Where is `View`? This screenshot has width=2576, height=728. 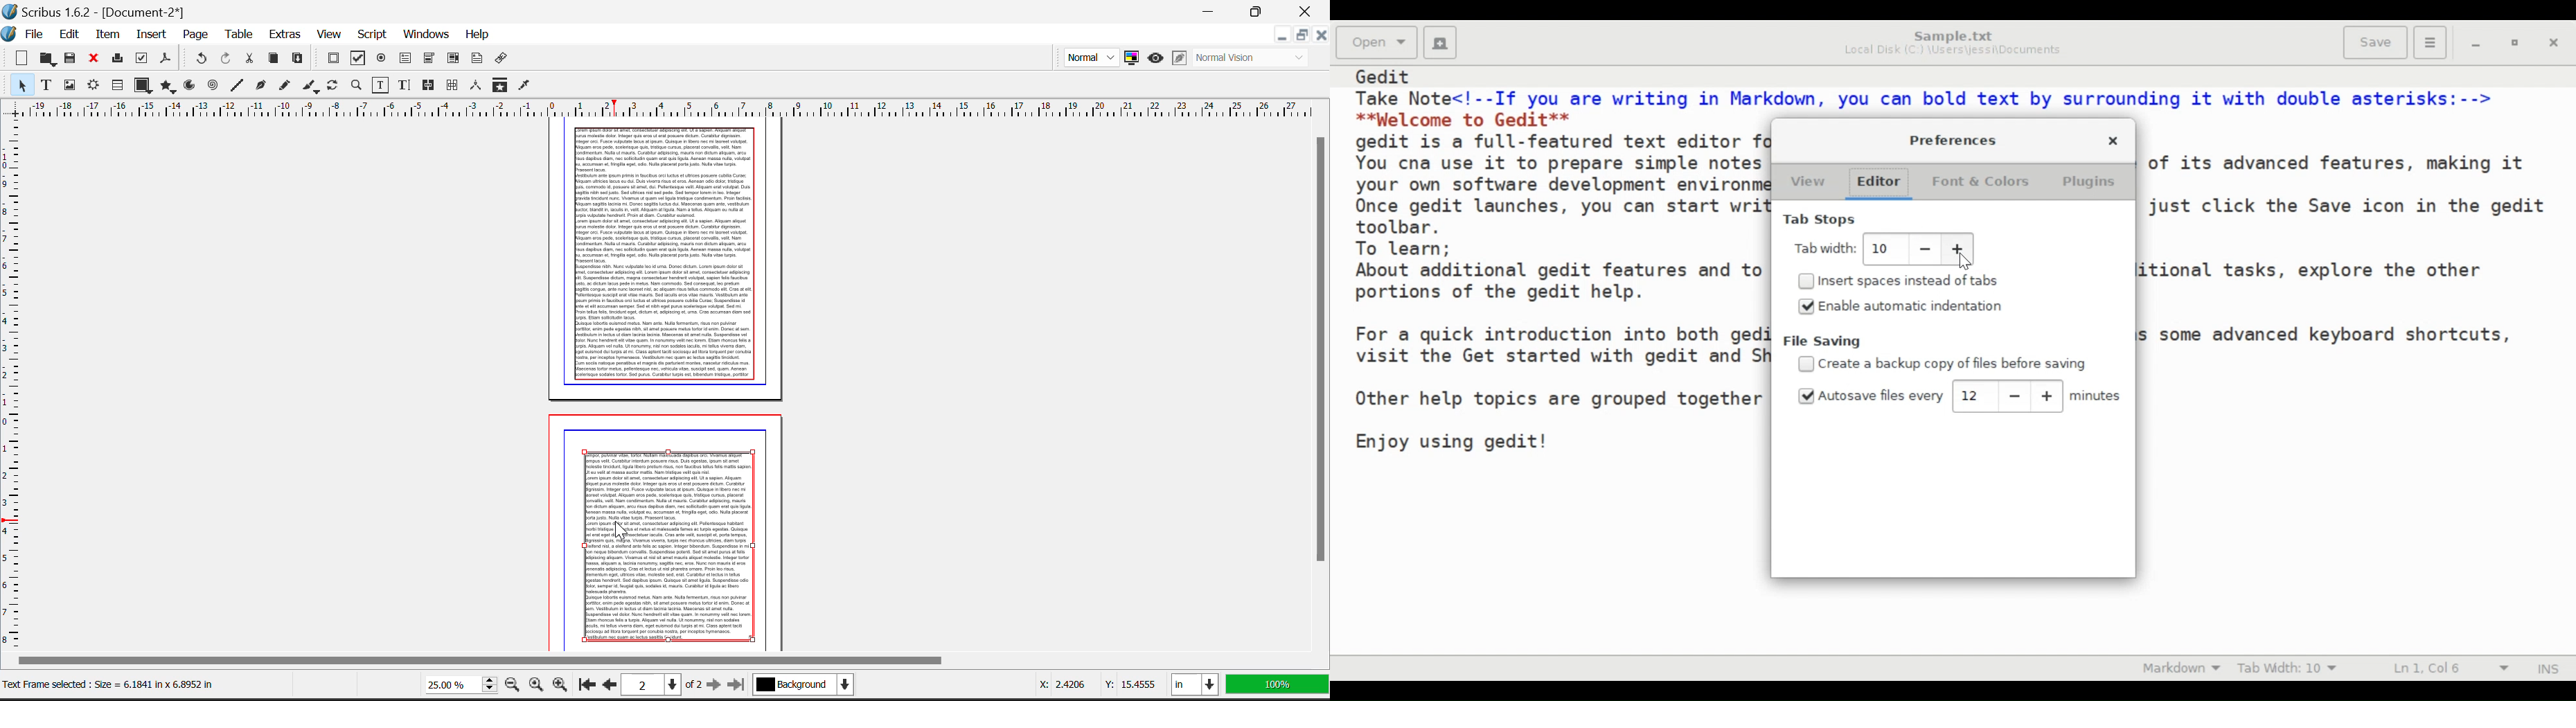 View is located at coordinates (329, 35).